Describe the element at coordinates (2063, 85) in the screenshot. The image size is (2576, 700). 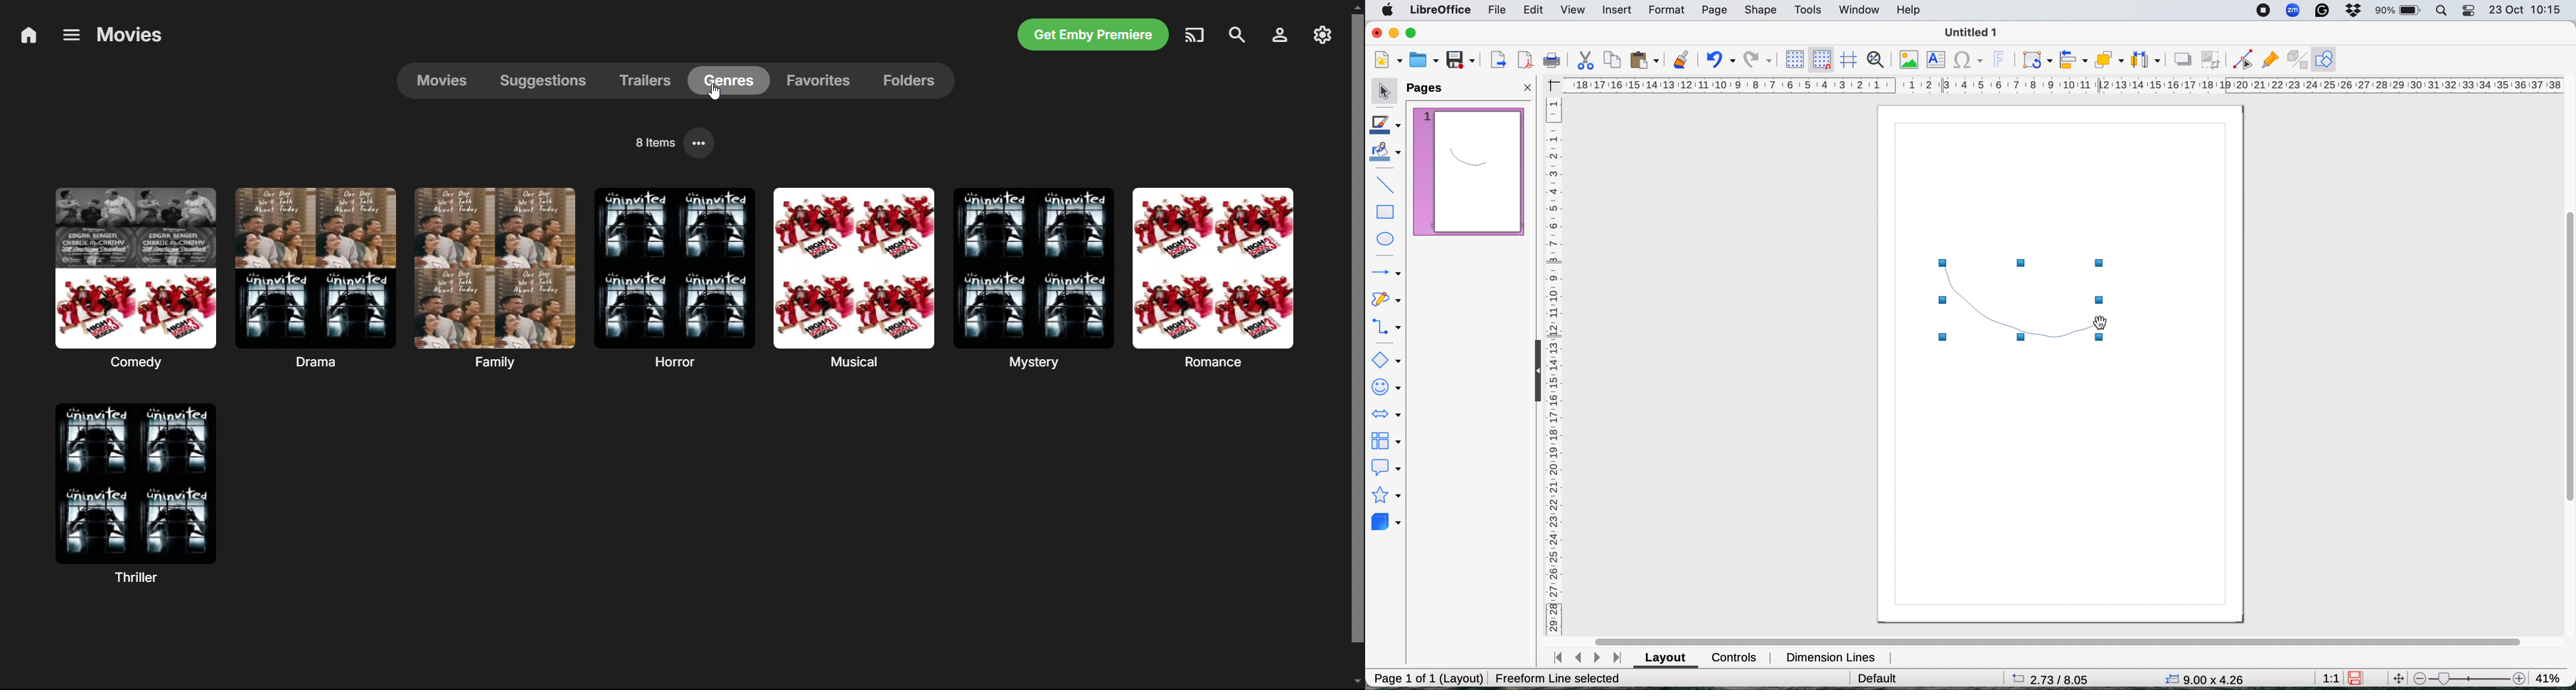
I see `horiztontal scale` at that location.